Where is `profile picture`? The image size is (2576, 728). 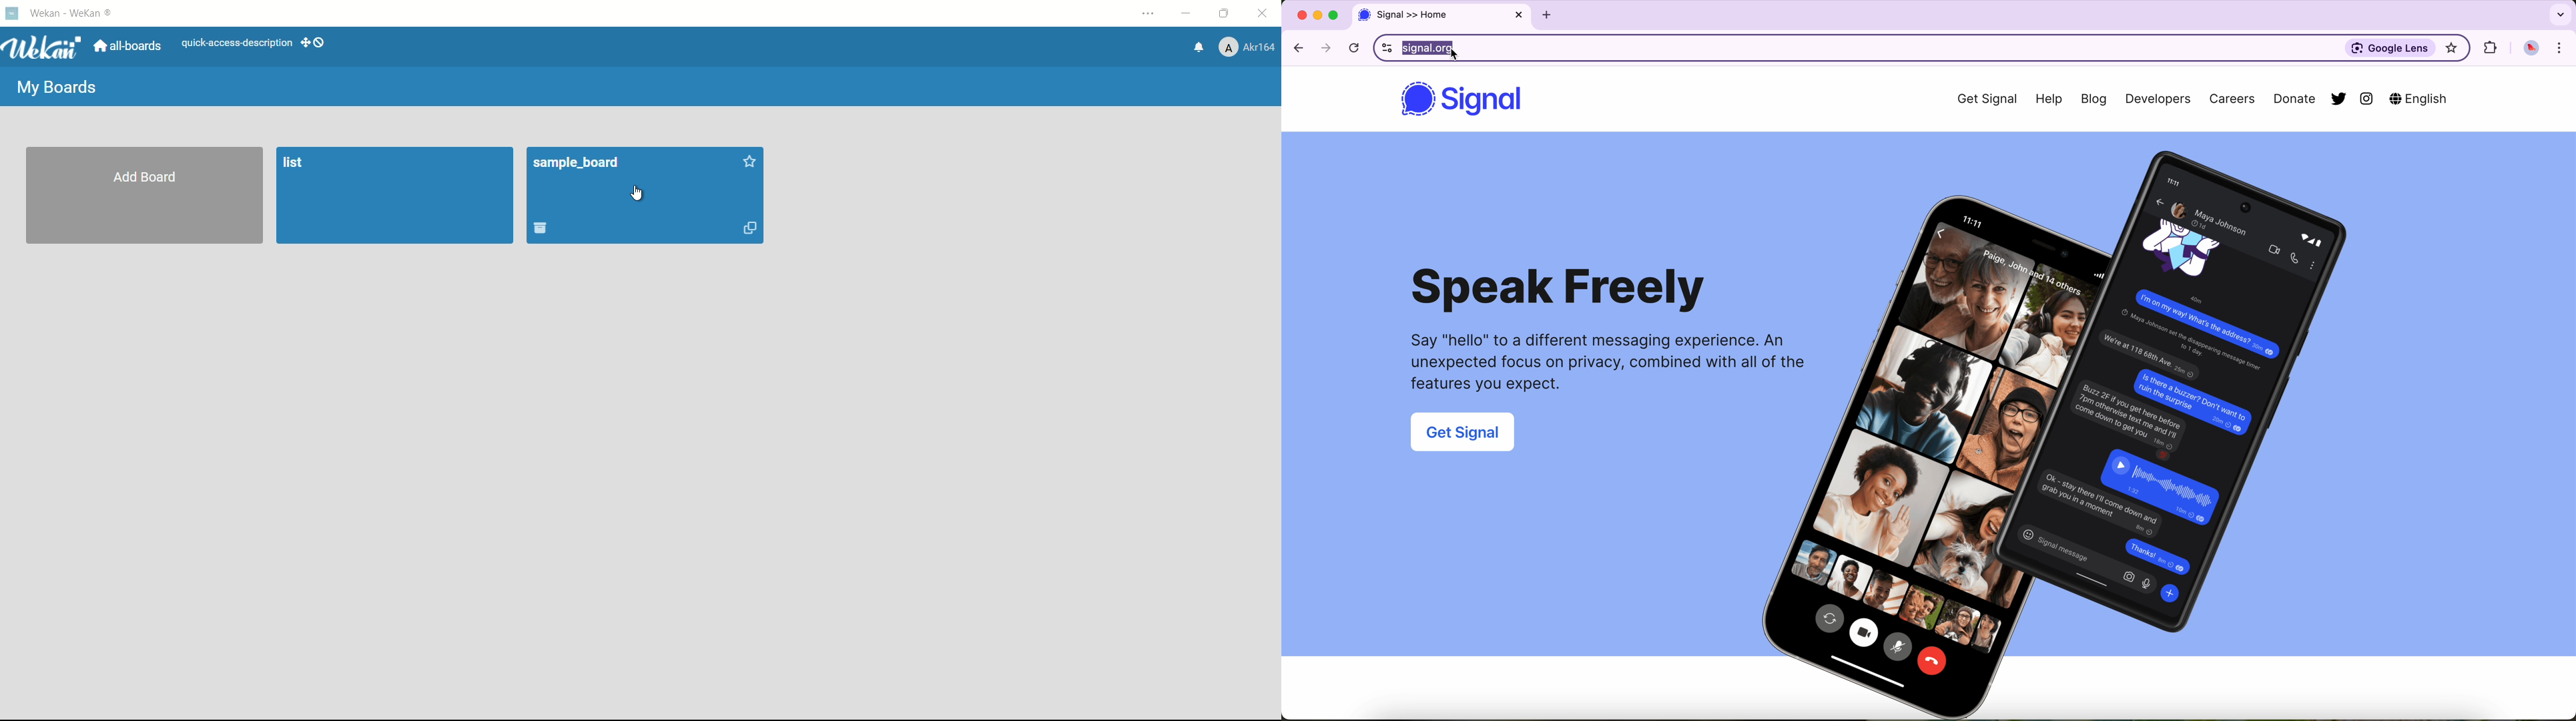 profile picture is located at coordinates (2532, 49).